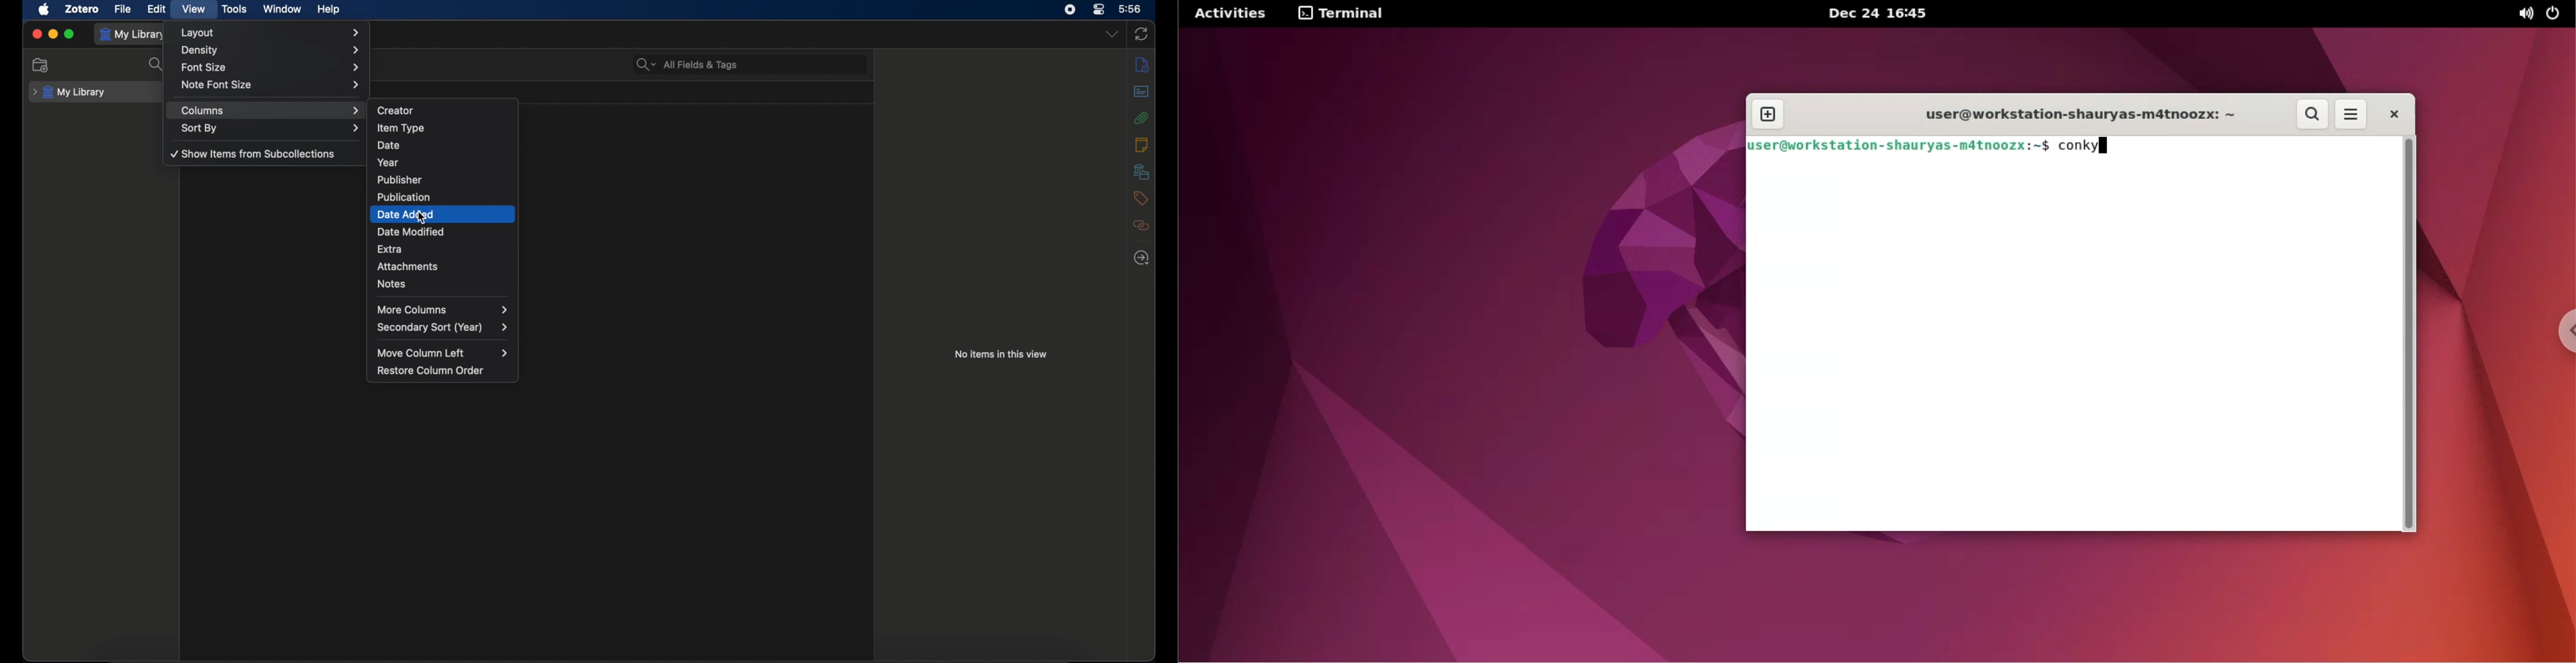 Image resolution: width=2576 pixels, height=672 pixels. Describe the element at coordinates (1141, 144) in the screenshot. I see `notes` at that location.